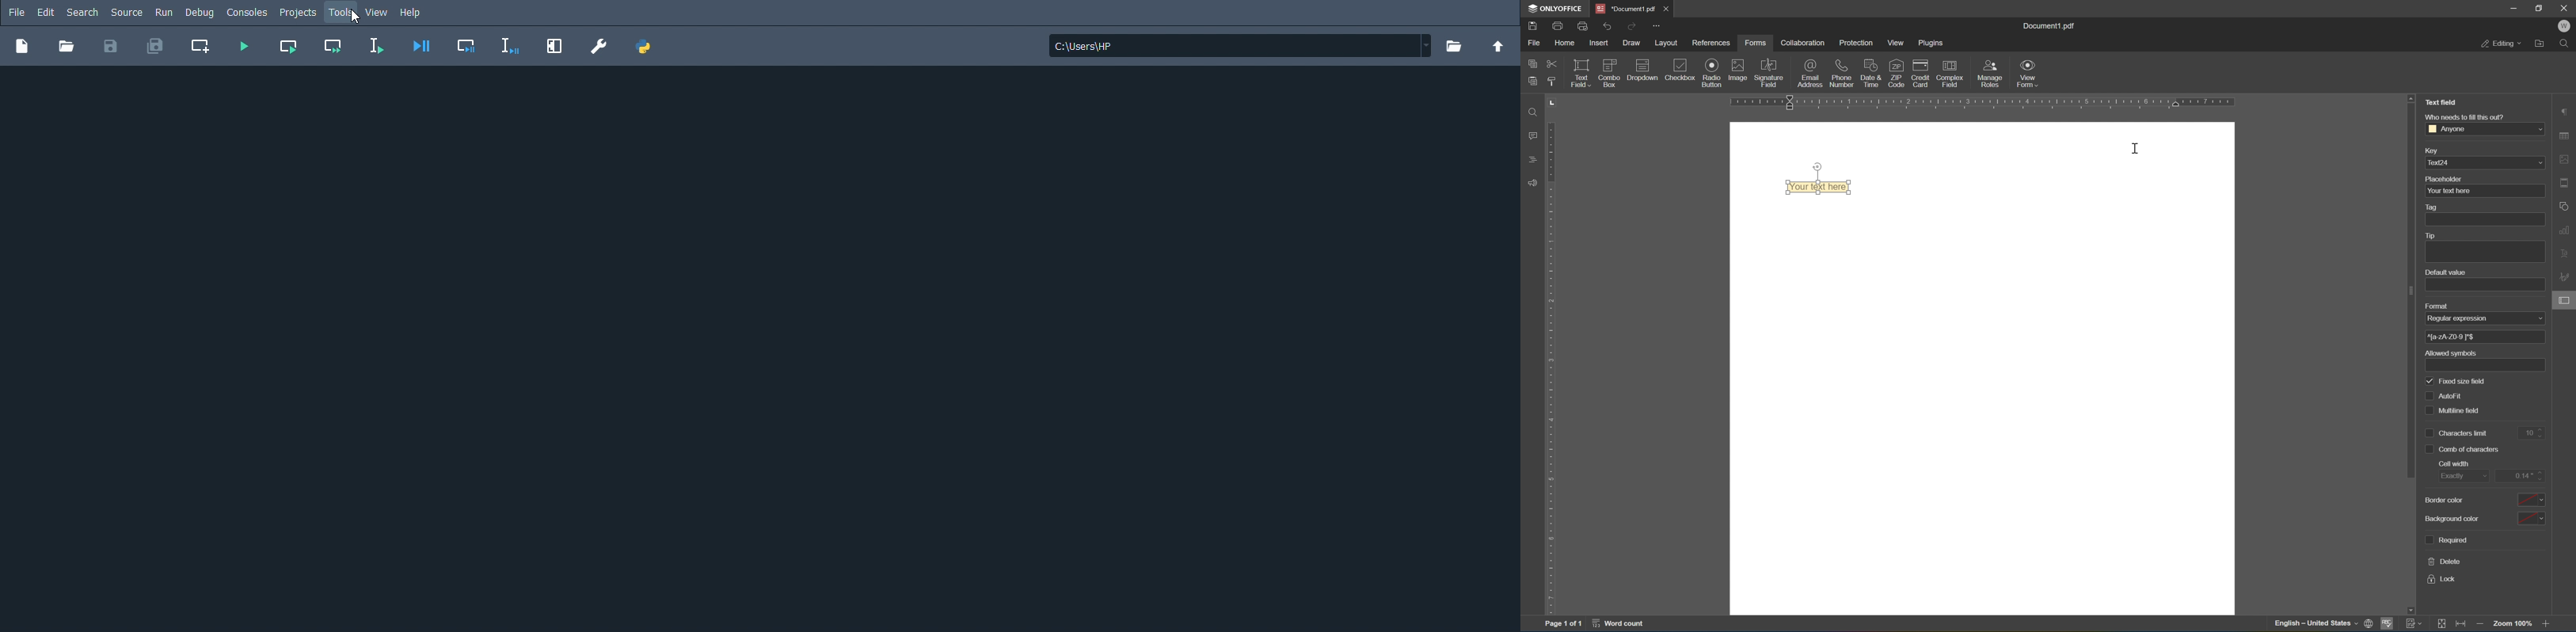 This screenshot has height=644, width=2576. Describe the element at coordinates (2462, 625) in the screenshot. I see `fit to width` at that location.